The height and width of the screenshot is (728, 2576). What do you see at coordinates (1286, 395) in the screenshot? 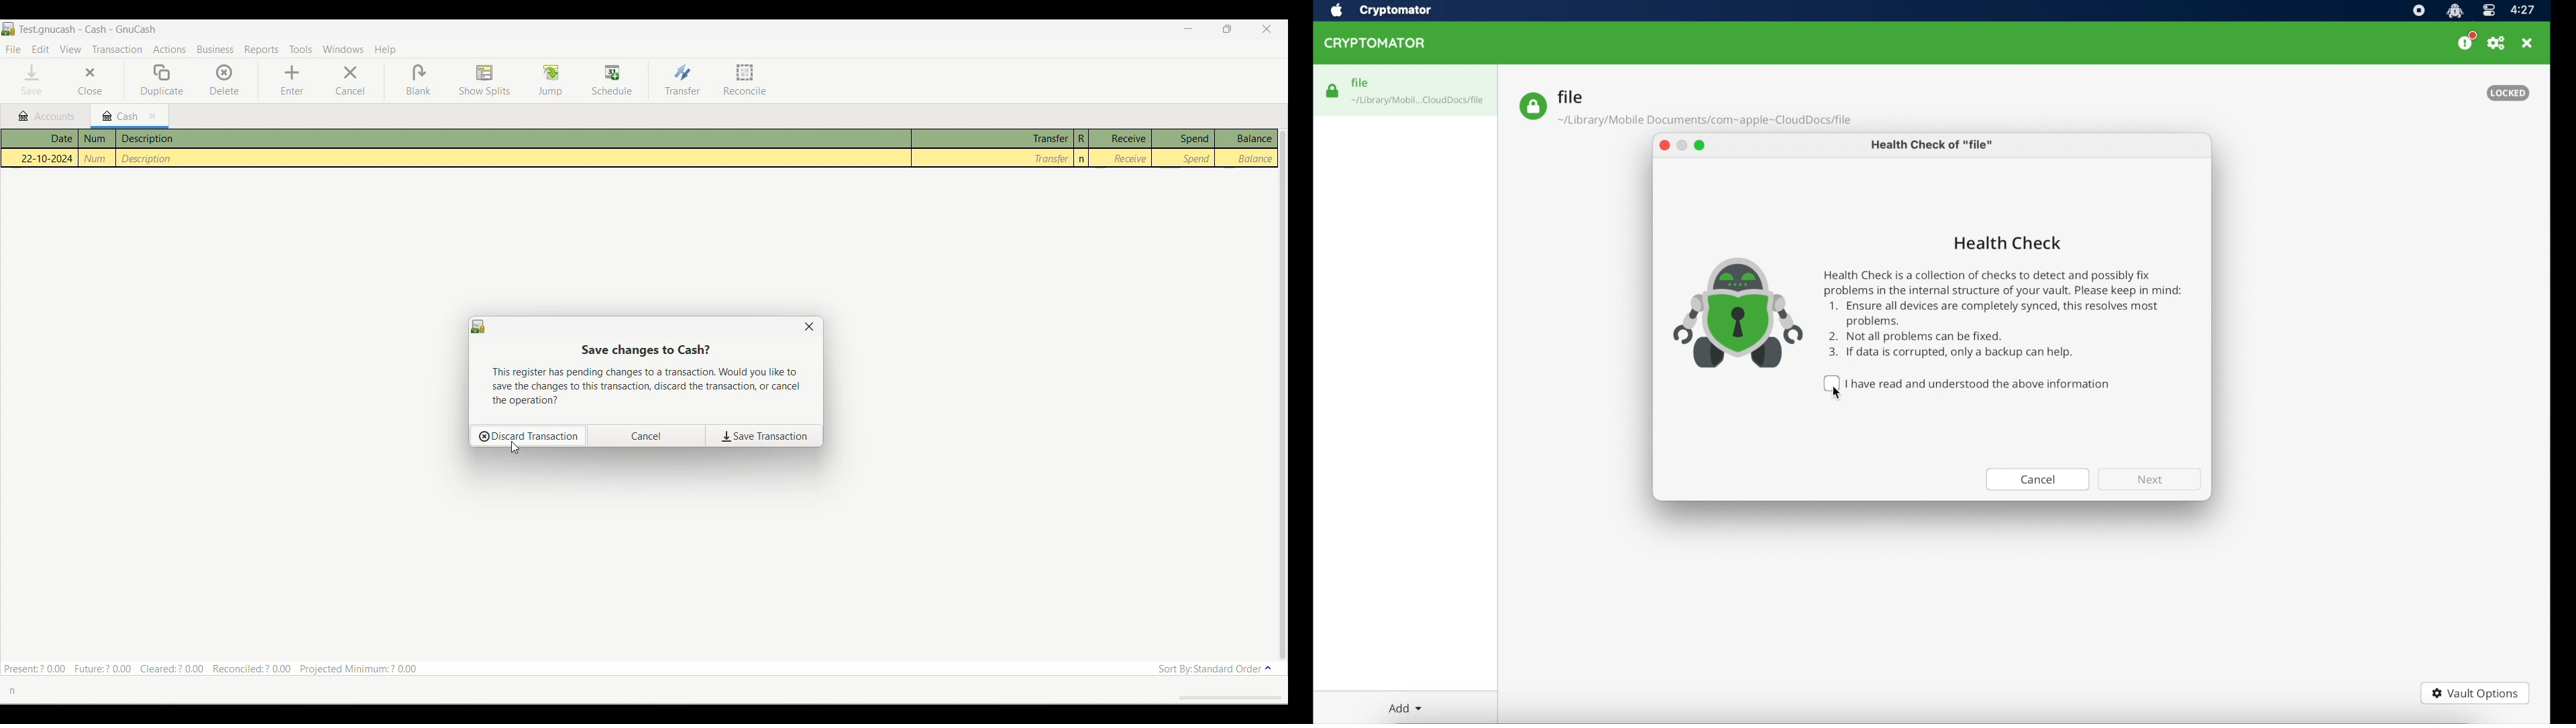
I see `Vertical slide bar` at bounding box center [1286, 395].